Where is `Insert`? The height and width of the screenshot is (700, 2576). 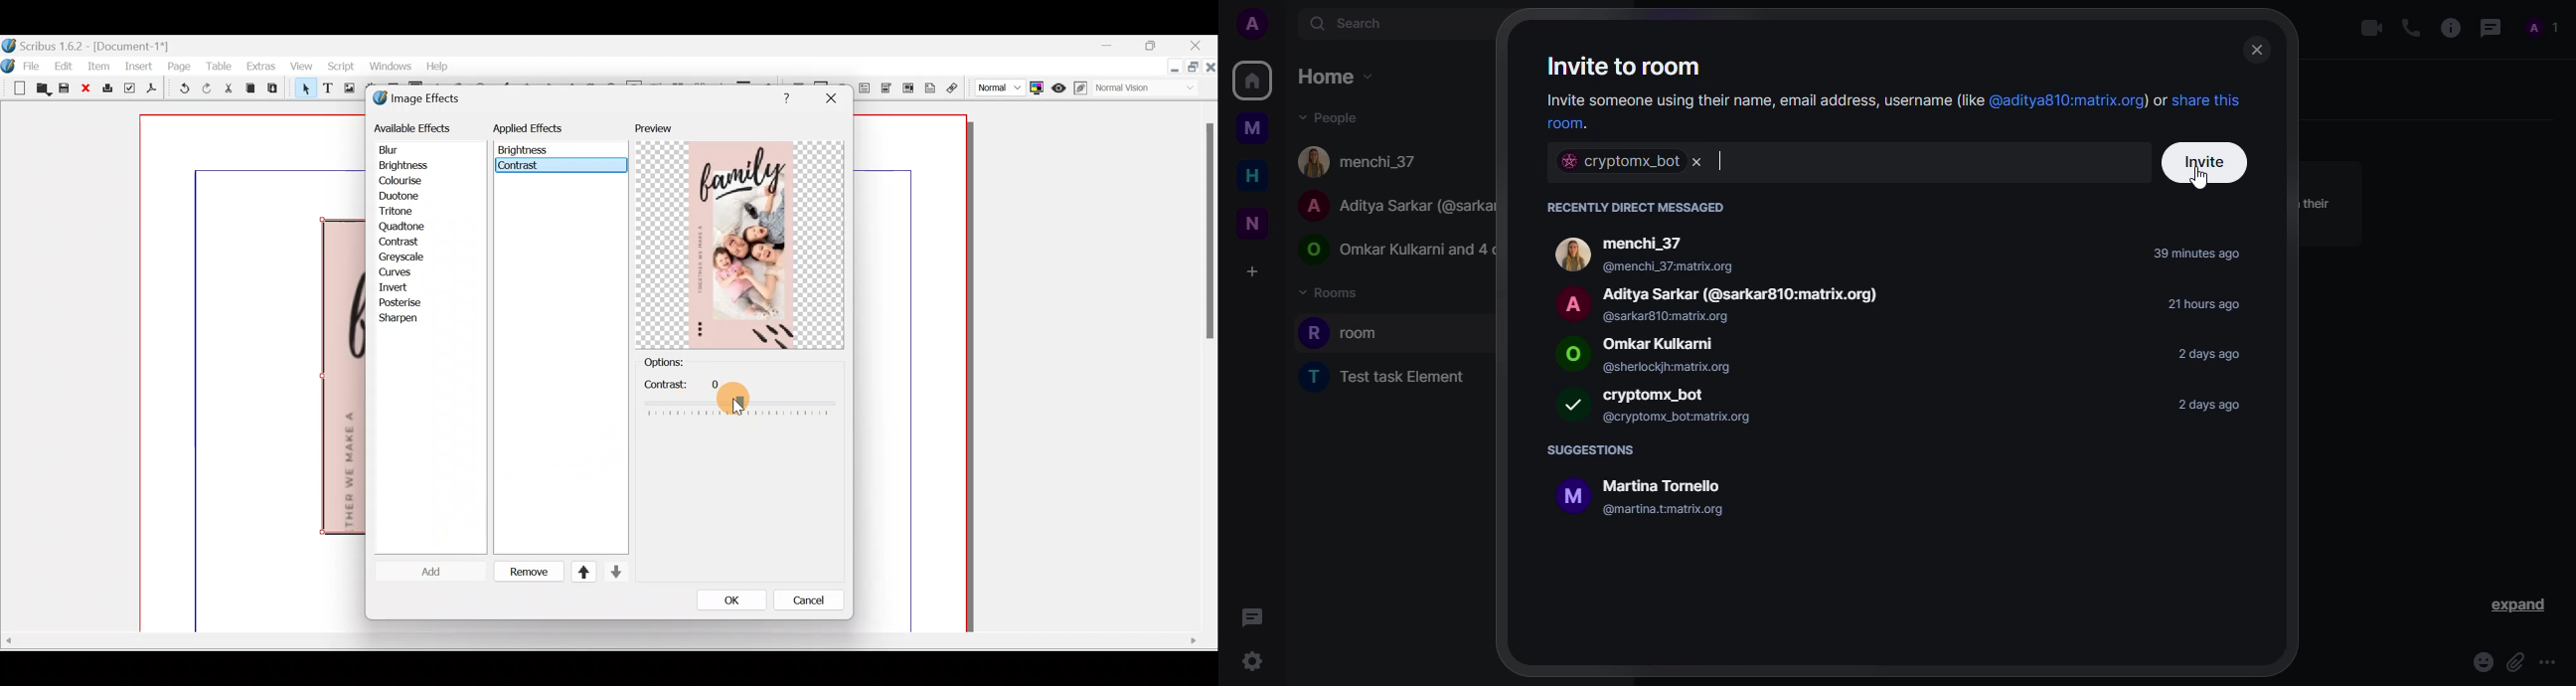 Insert is located at coordinates (140, 65).